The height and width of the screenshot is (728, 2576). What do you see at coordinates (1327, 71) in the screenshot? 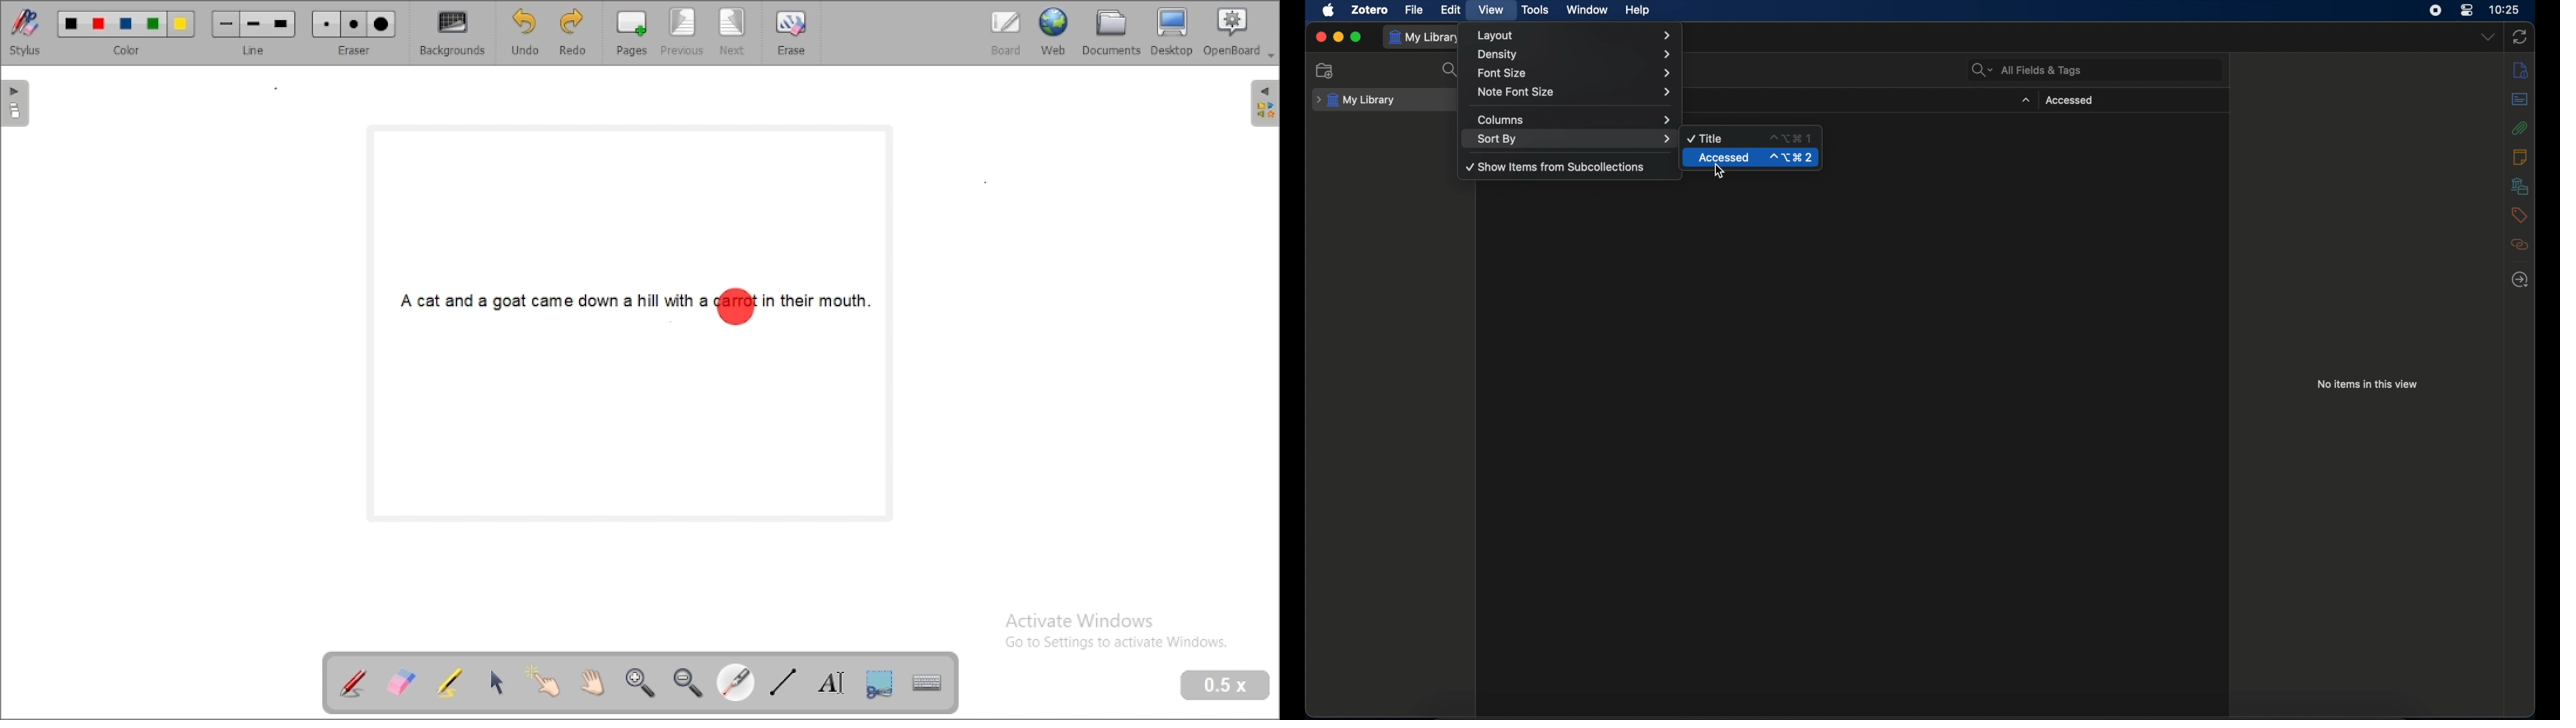
I see `new collection` at bounding box center [1327, 71].